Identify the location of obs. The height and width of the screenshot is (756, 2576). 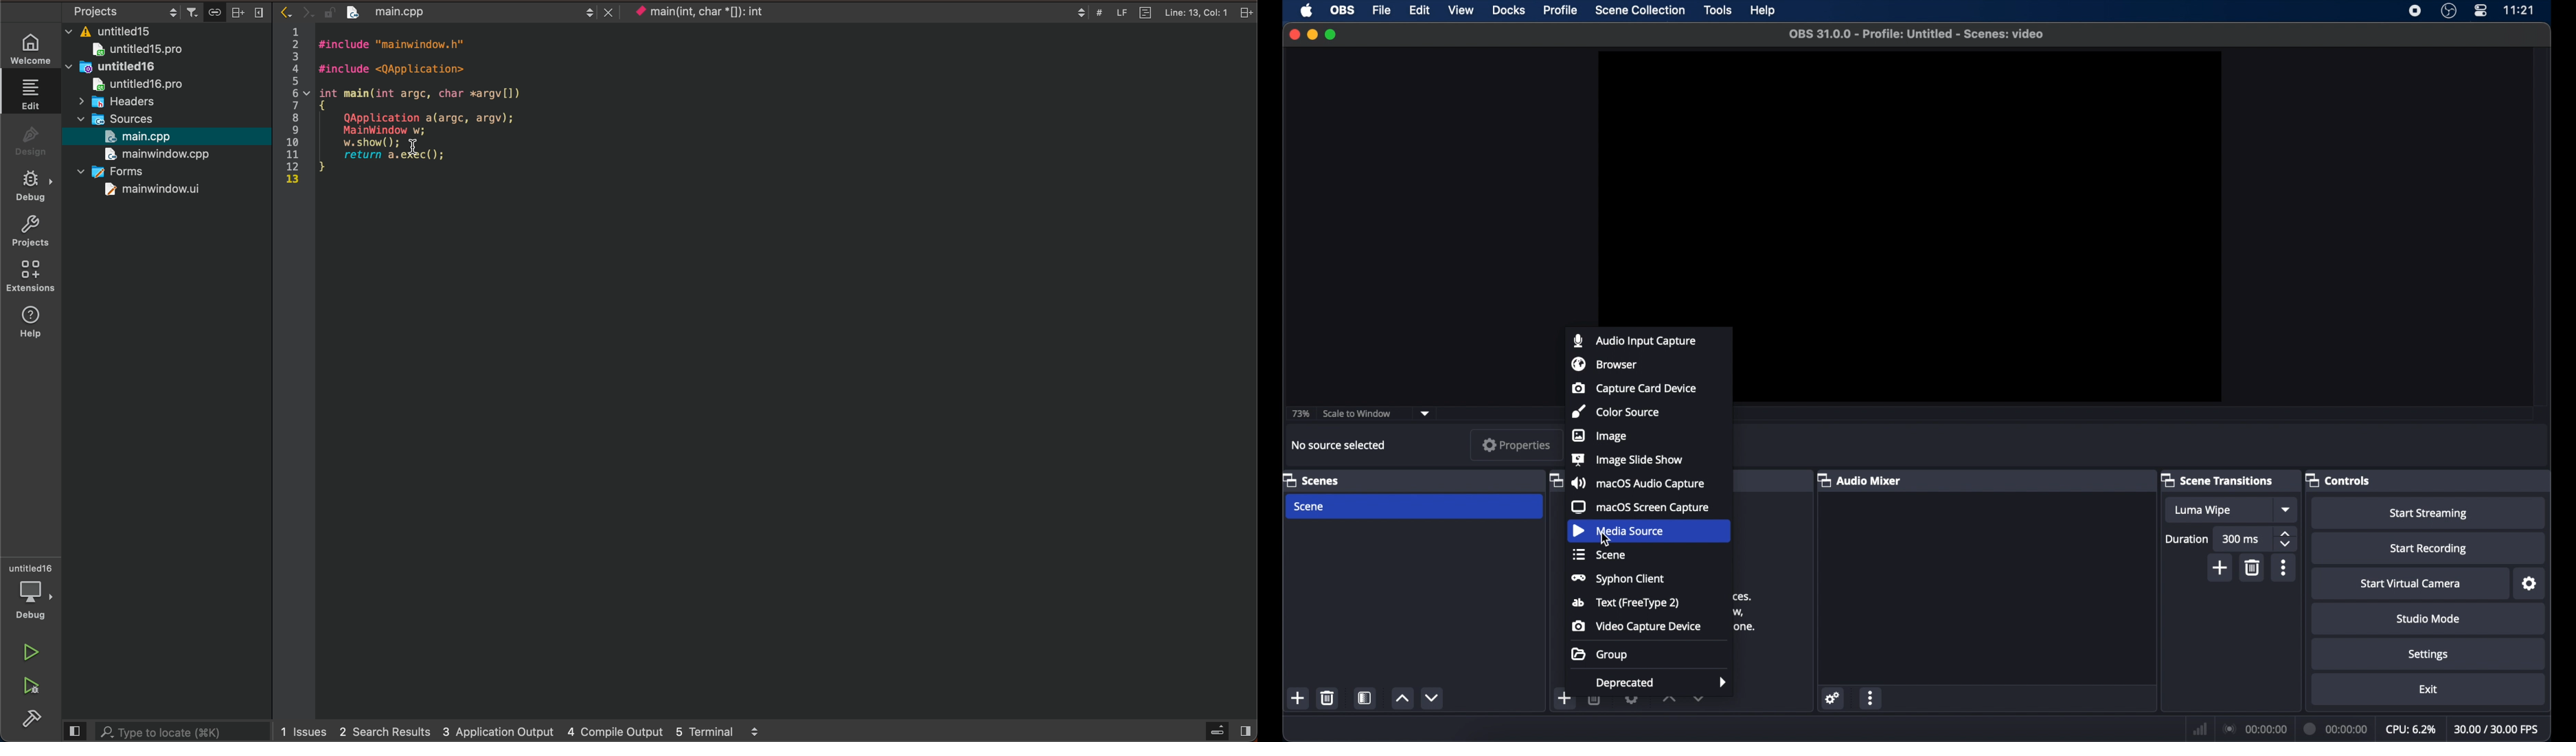
(1344, 10).